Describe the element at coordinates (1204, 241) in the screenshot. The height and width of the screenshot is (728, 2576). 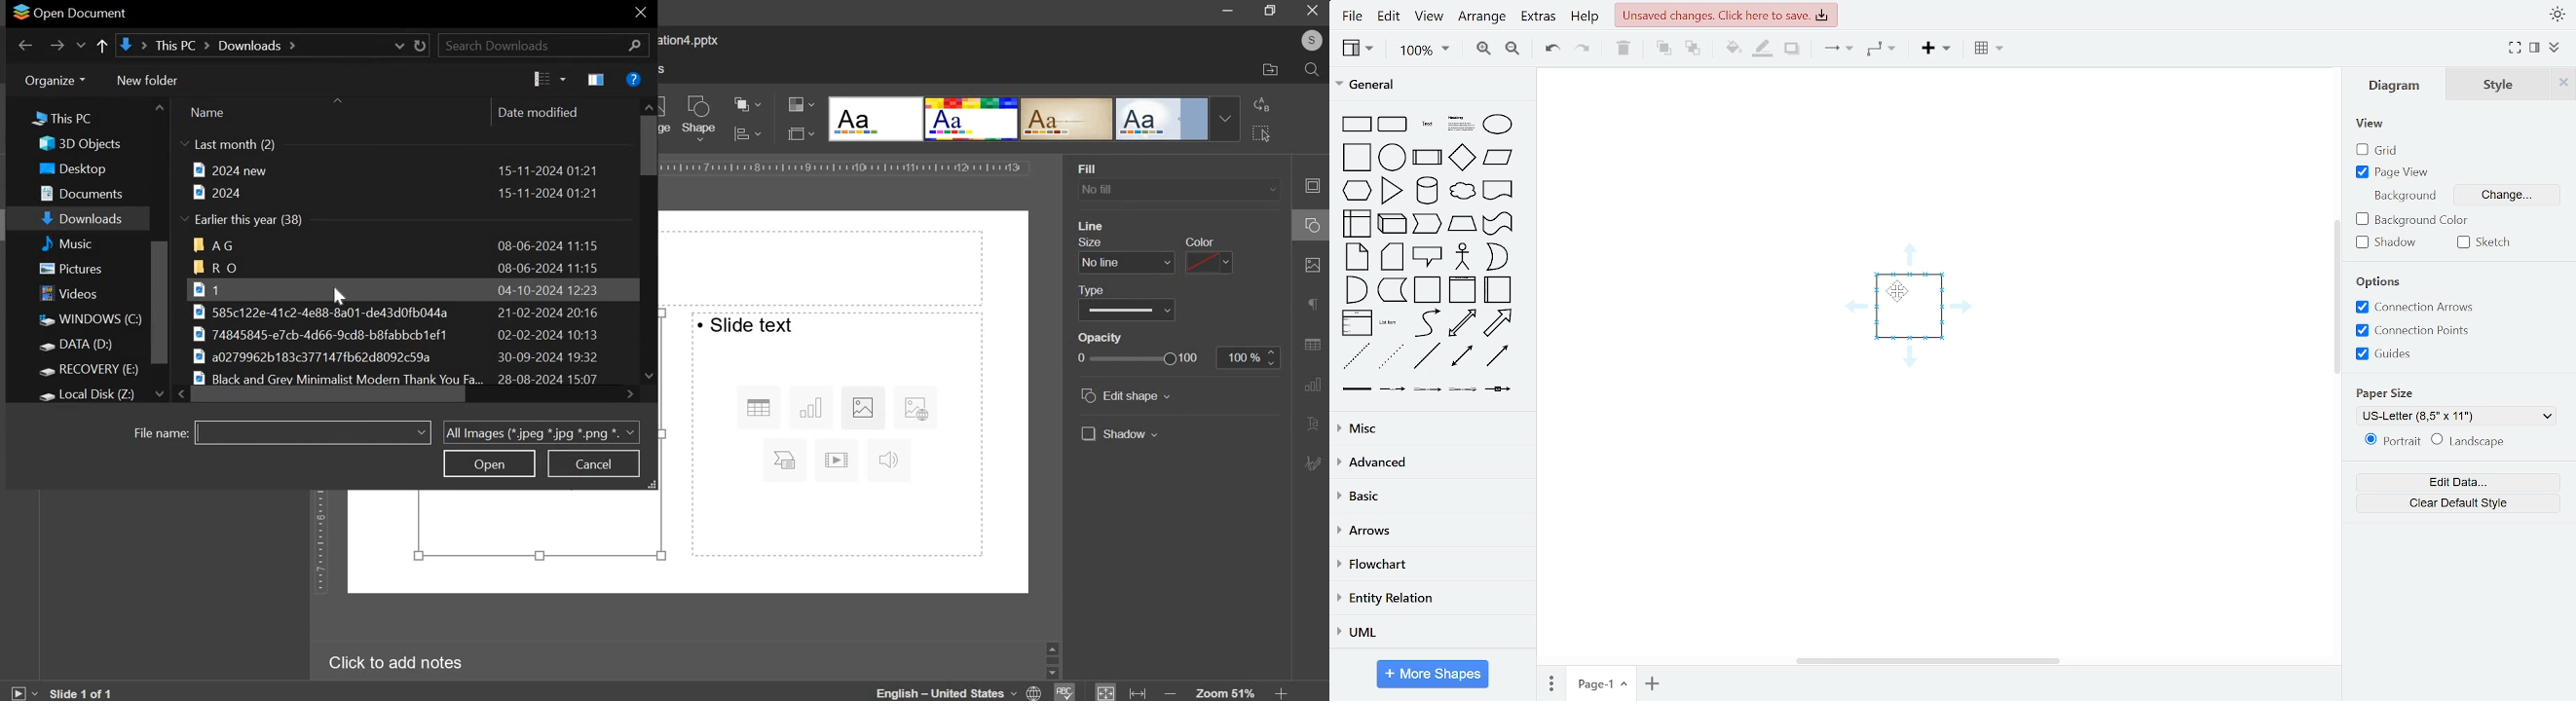
I see `color` at that location.